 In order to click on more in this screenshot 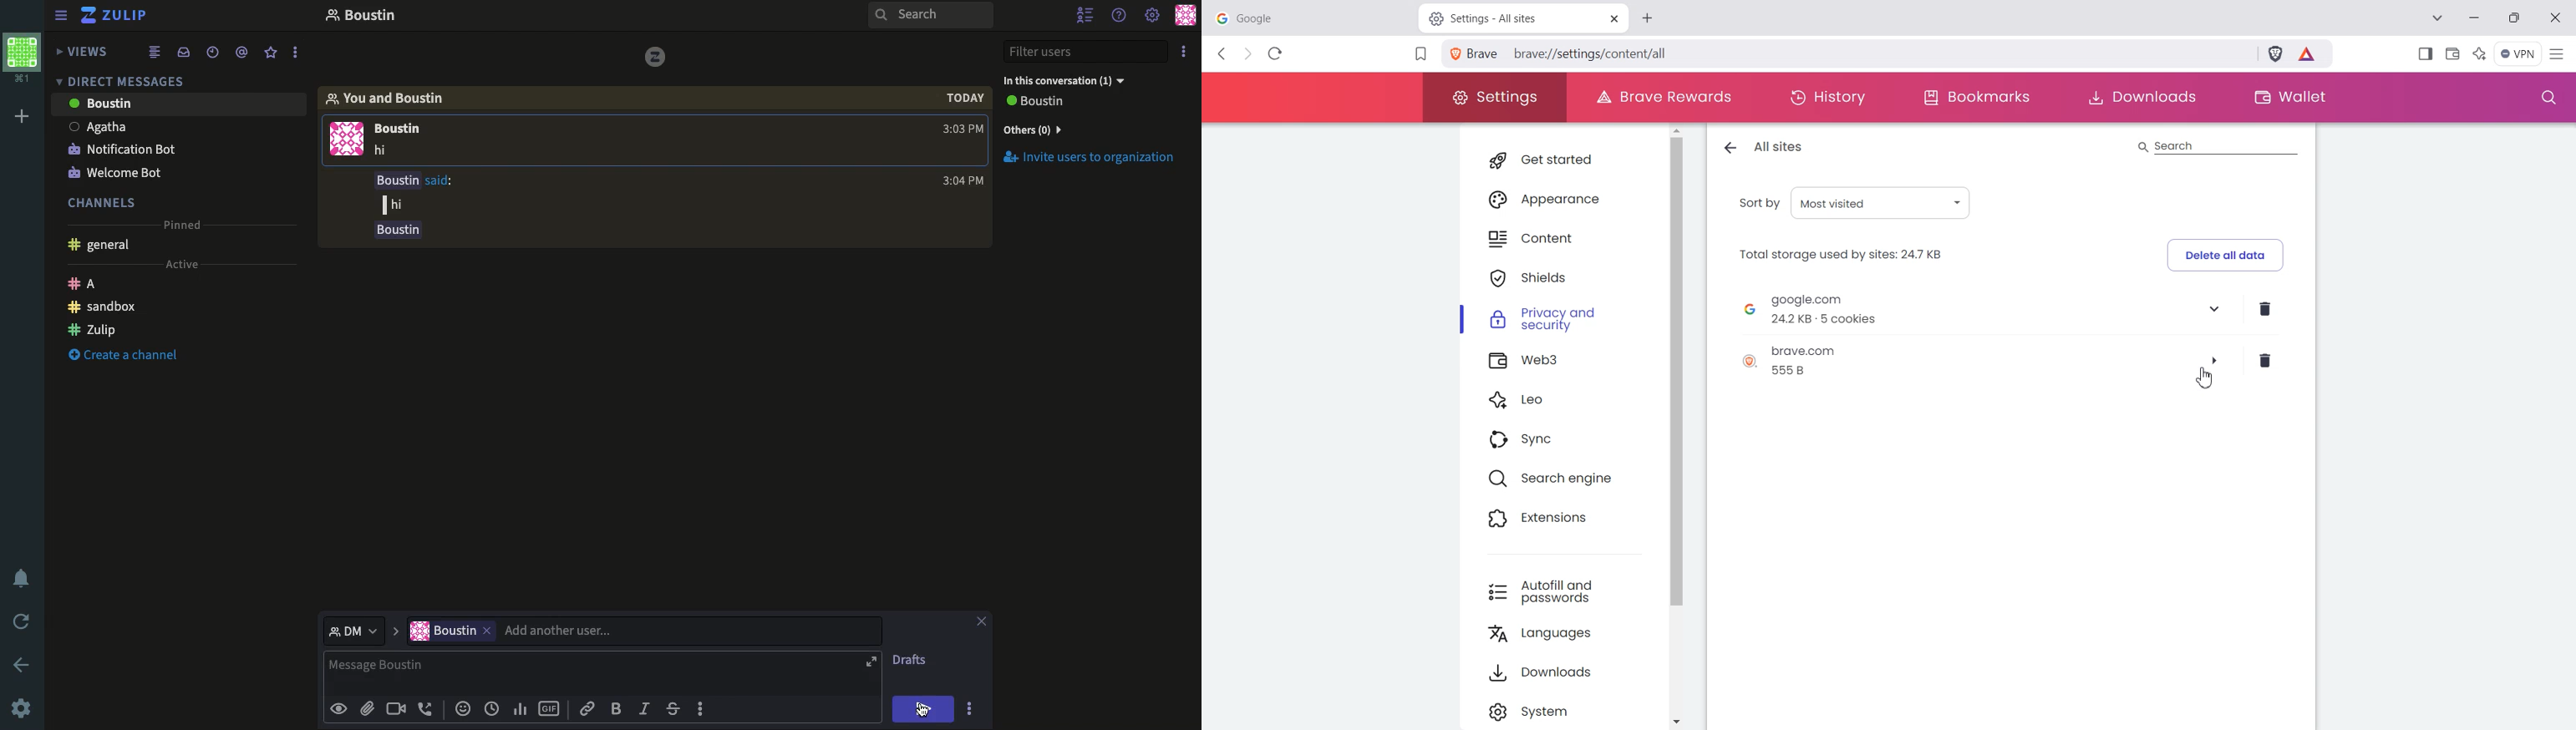, I will do `click(297, 53)`.